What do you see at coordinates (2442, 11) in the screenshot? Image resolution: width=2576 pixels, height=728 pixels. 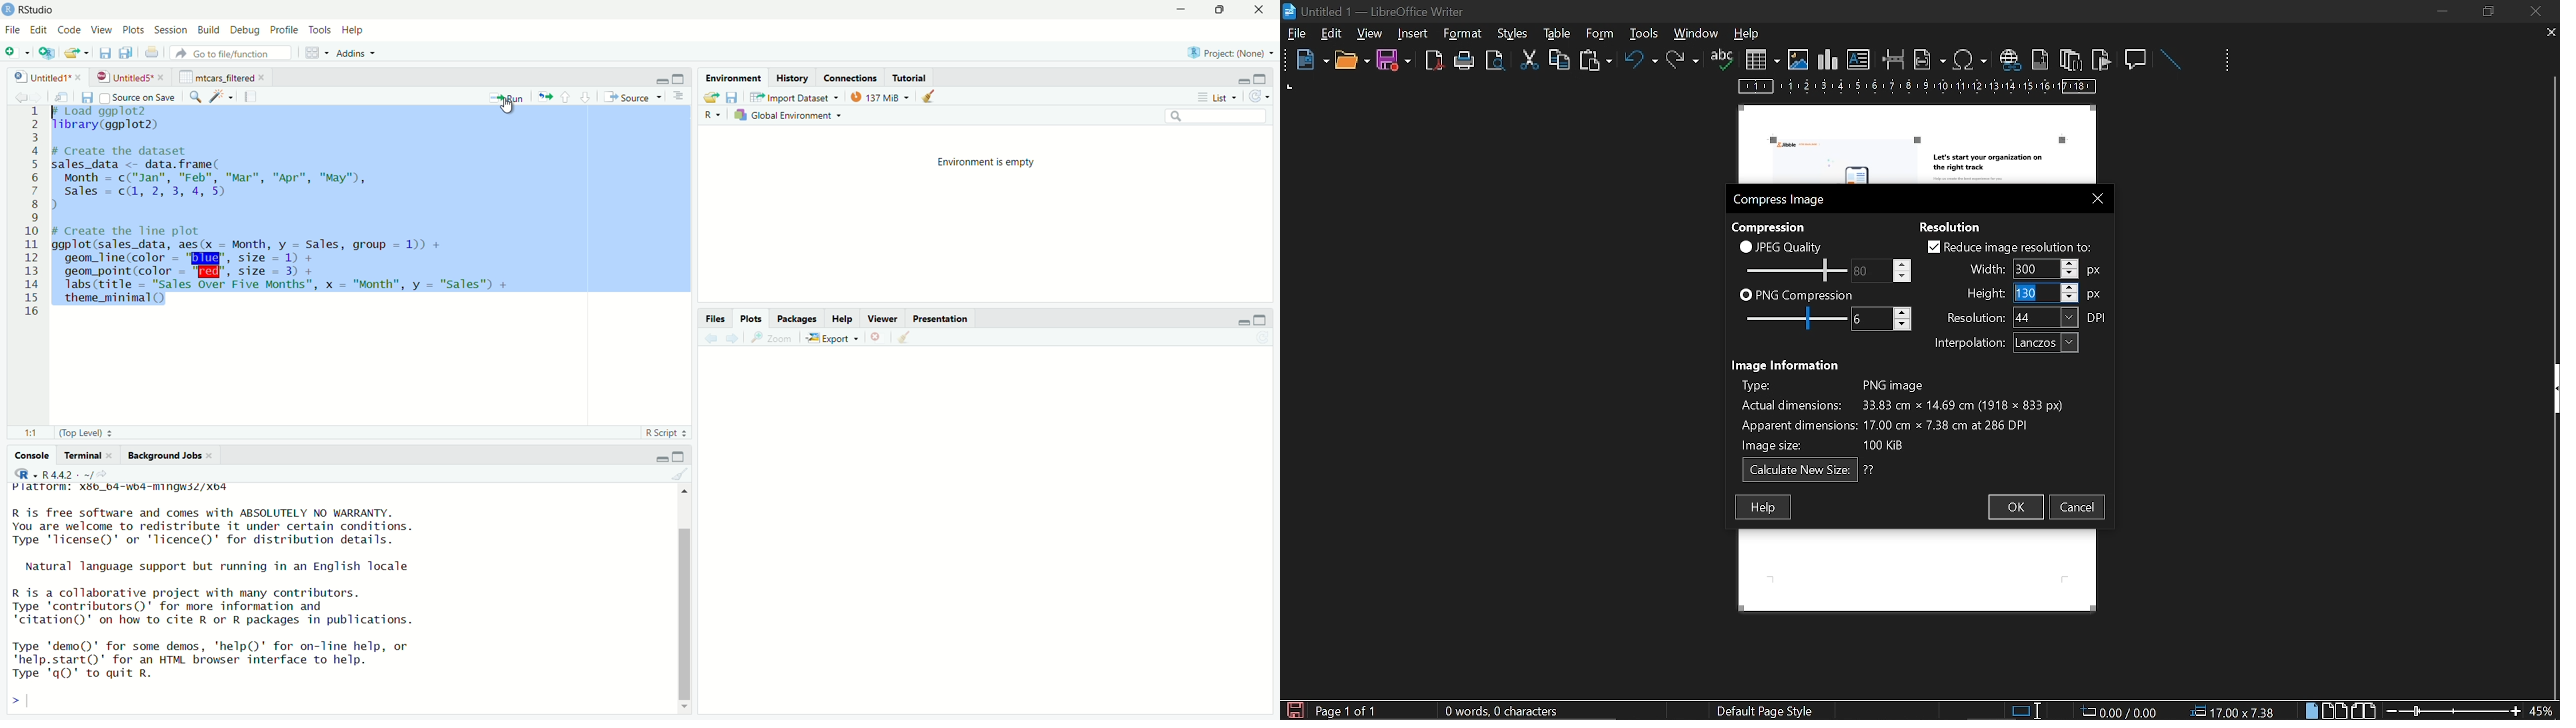 I see `minimize` at bounding box center [2442, 11].